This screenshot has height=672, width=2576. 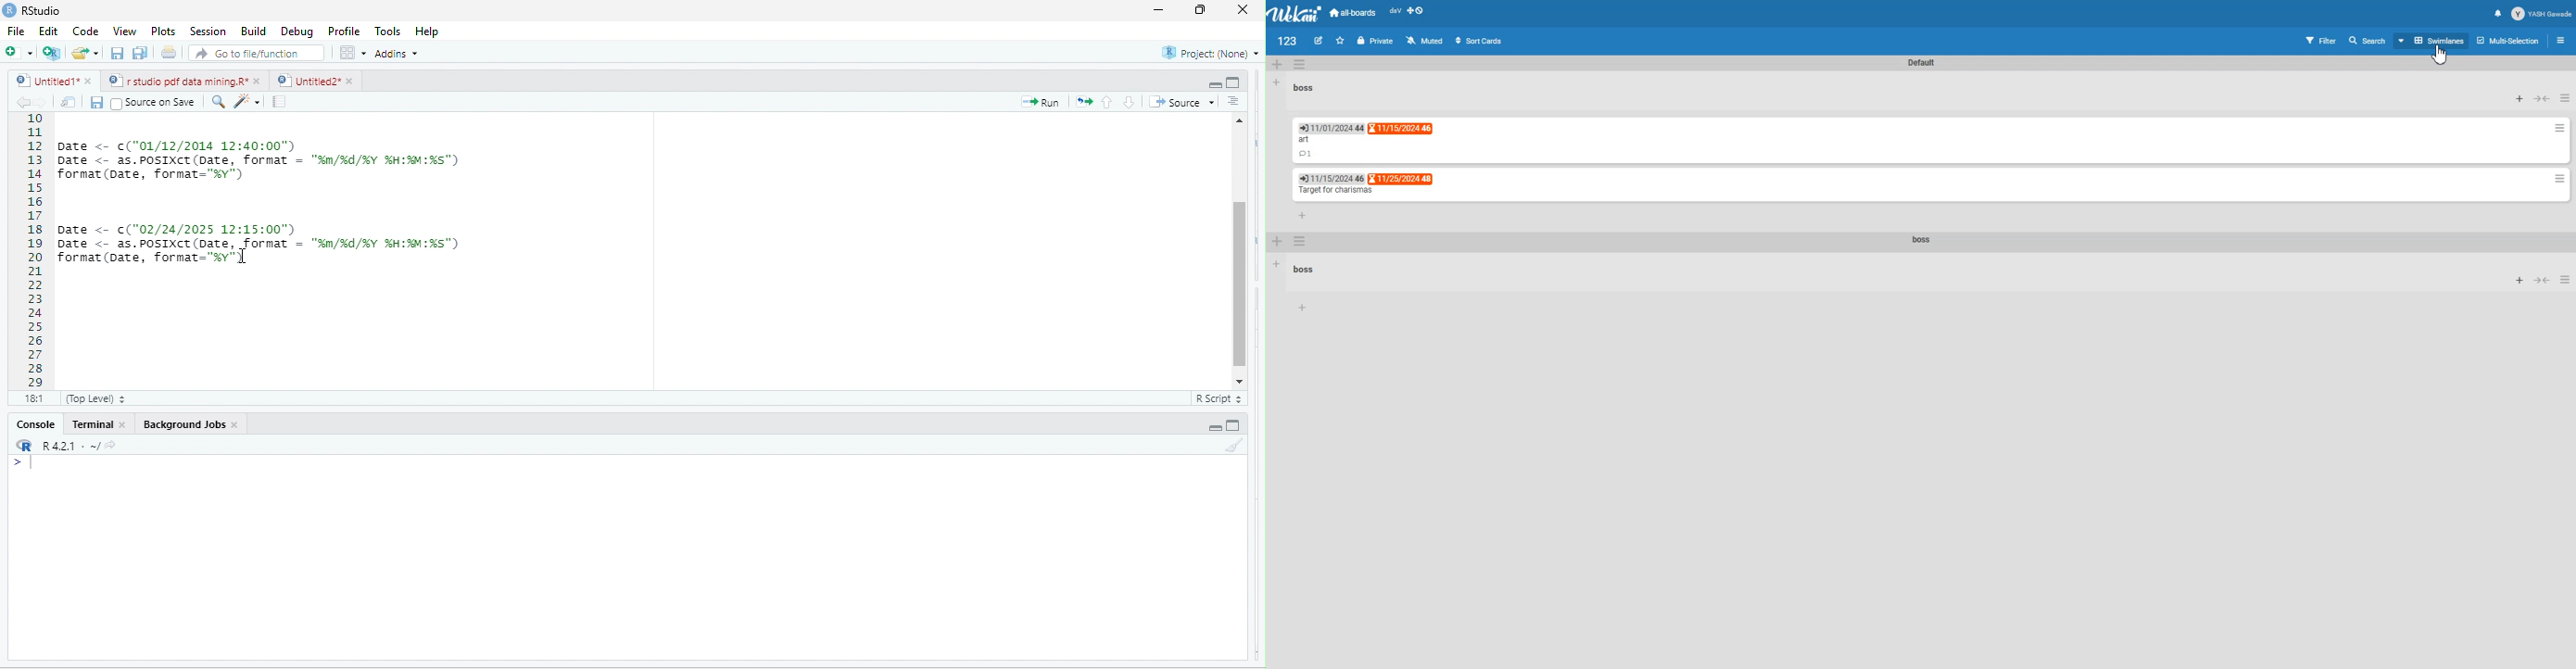 I want to click on Add card to top of list, so click(x=2521, y=99).